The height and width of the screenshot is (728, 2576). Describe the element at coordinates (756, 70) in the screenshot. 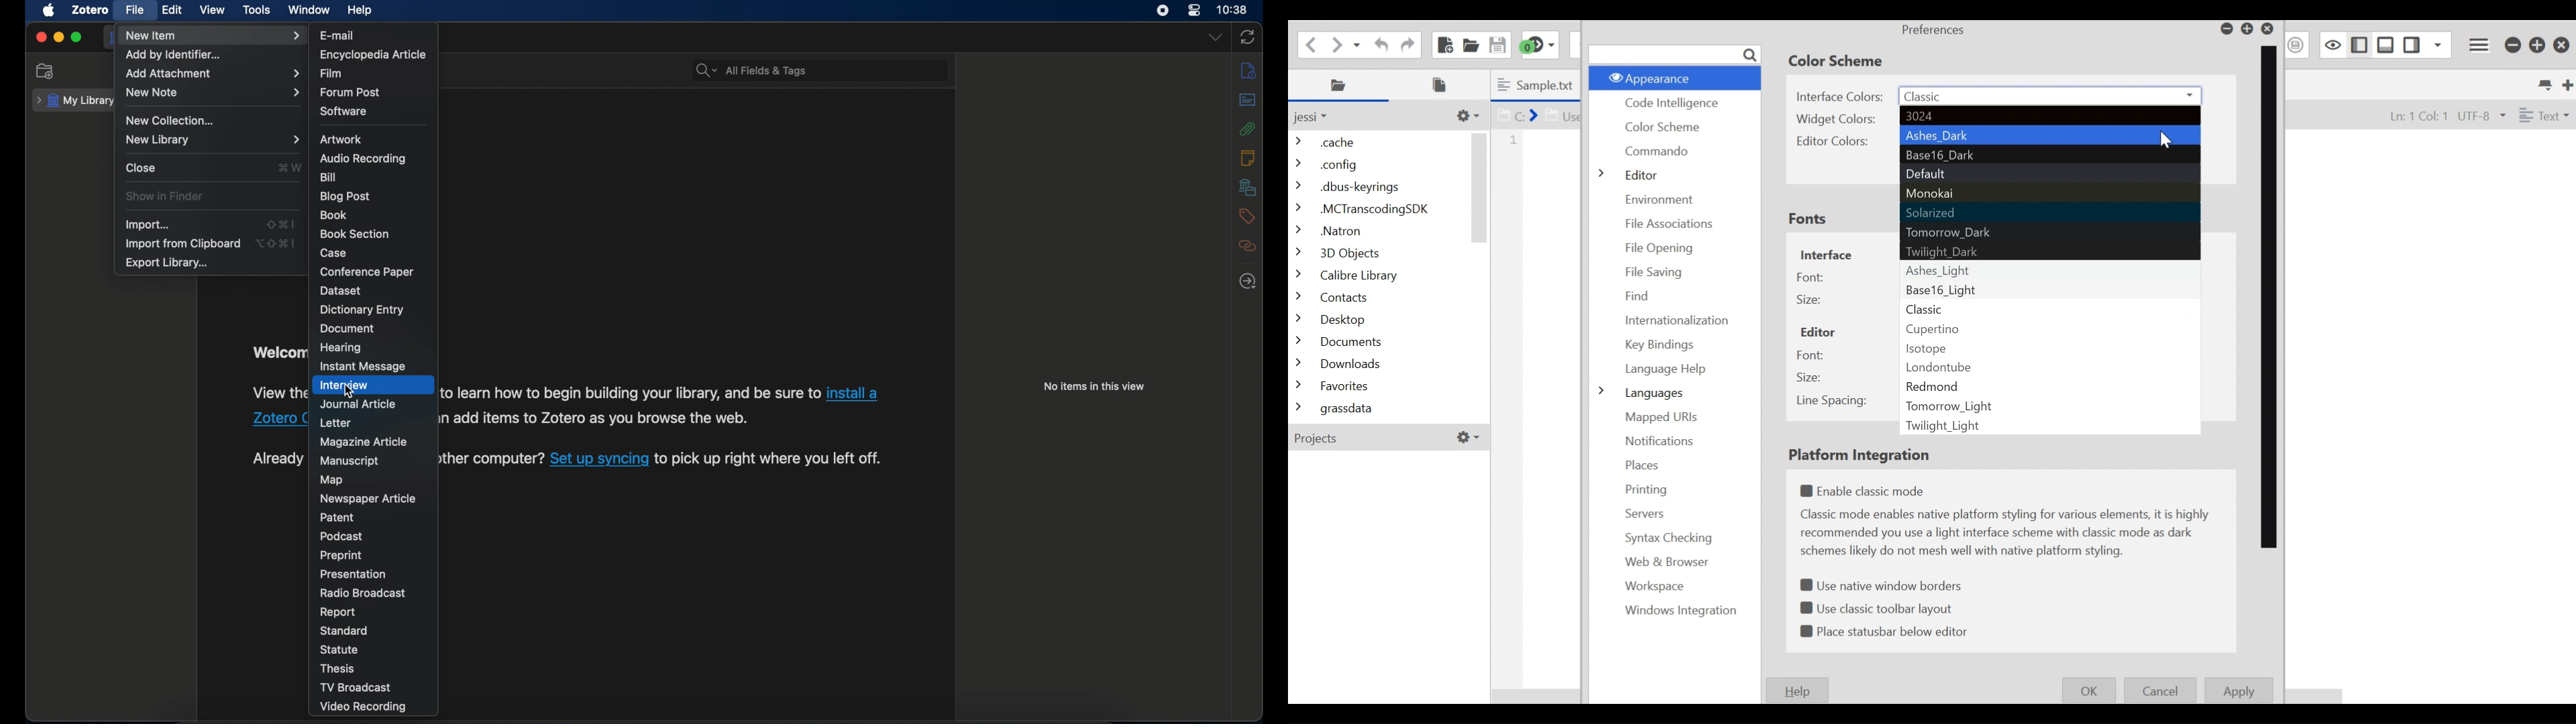

I see `search bar` at that location.